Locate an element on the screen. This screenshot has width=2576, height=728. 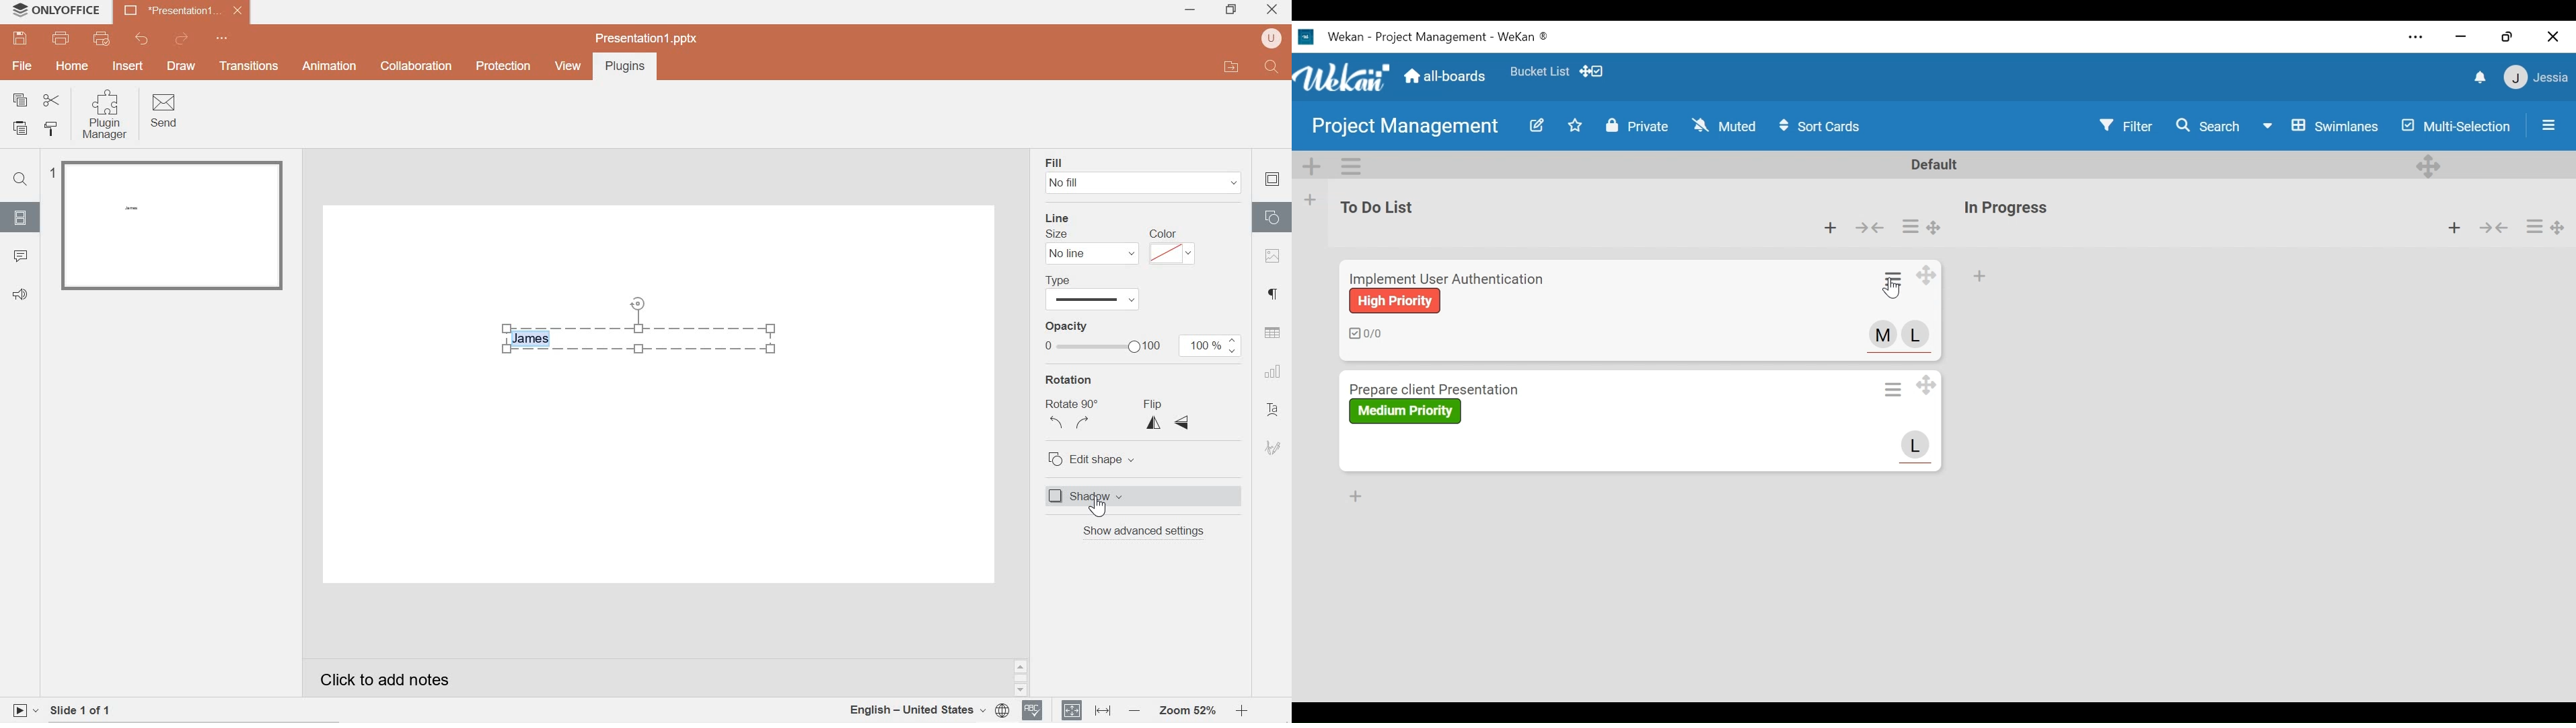
slide settings is located at coordinates (1272, 179).